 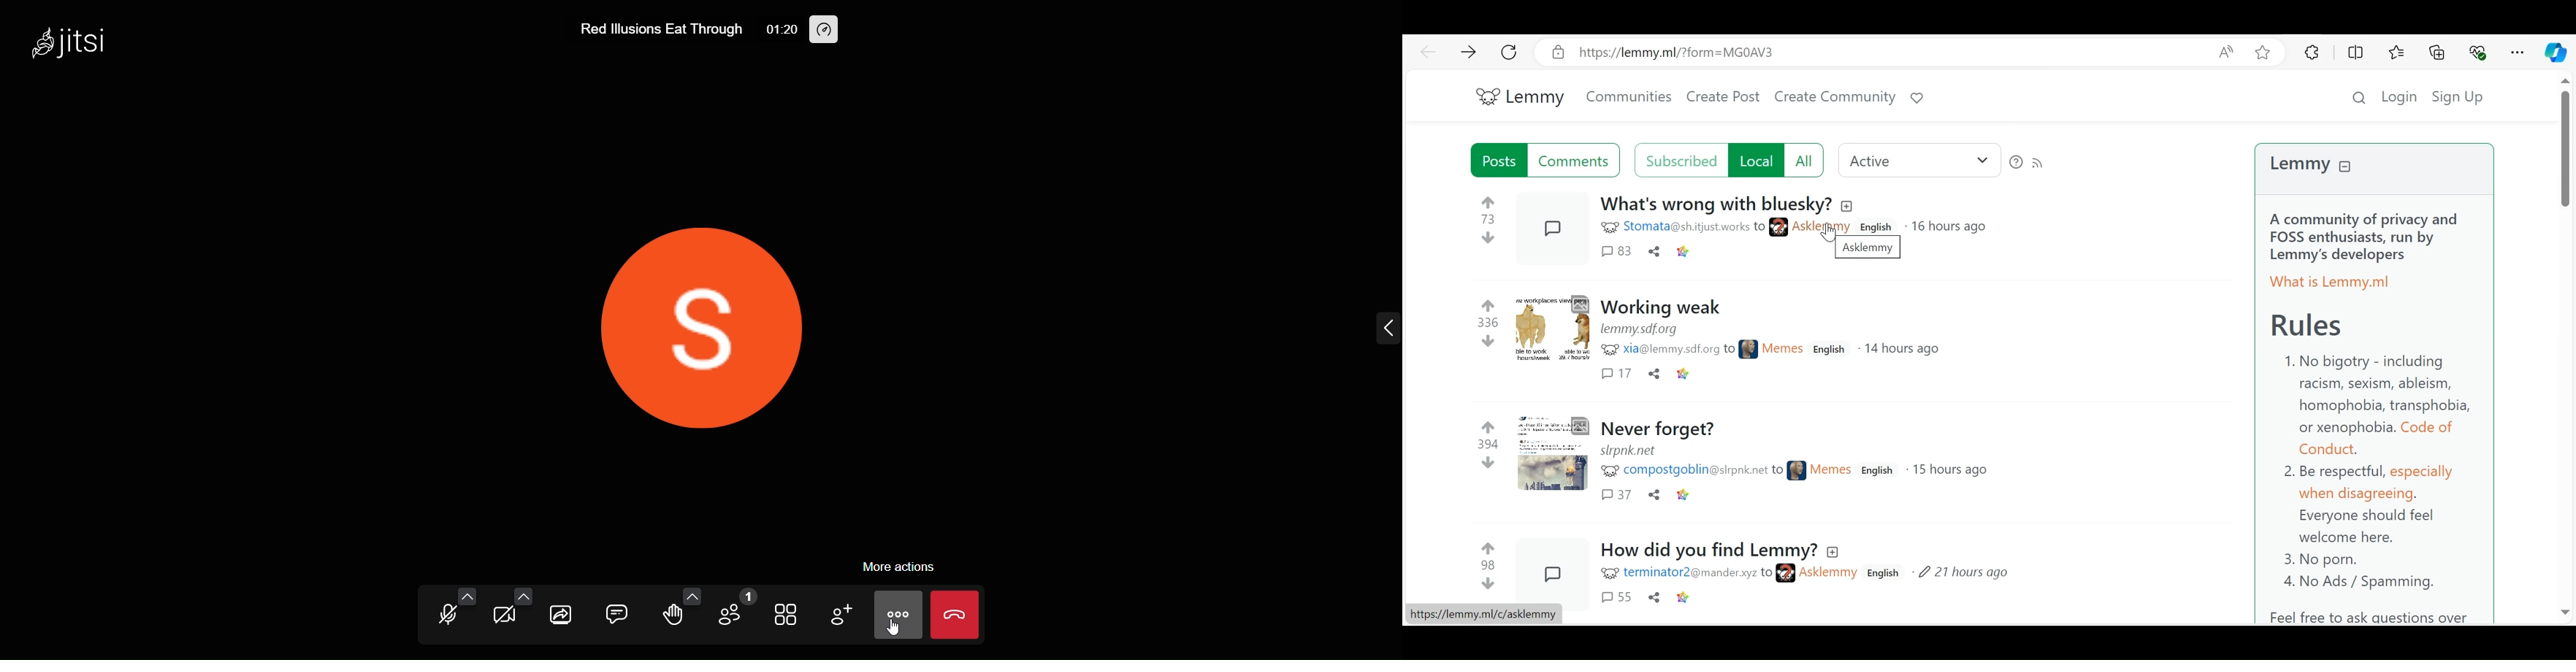 What do you see at coordinates (2401, 96) in the screenshot?
I see `login` at bounding box center [2401, 96].